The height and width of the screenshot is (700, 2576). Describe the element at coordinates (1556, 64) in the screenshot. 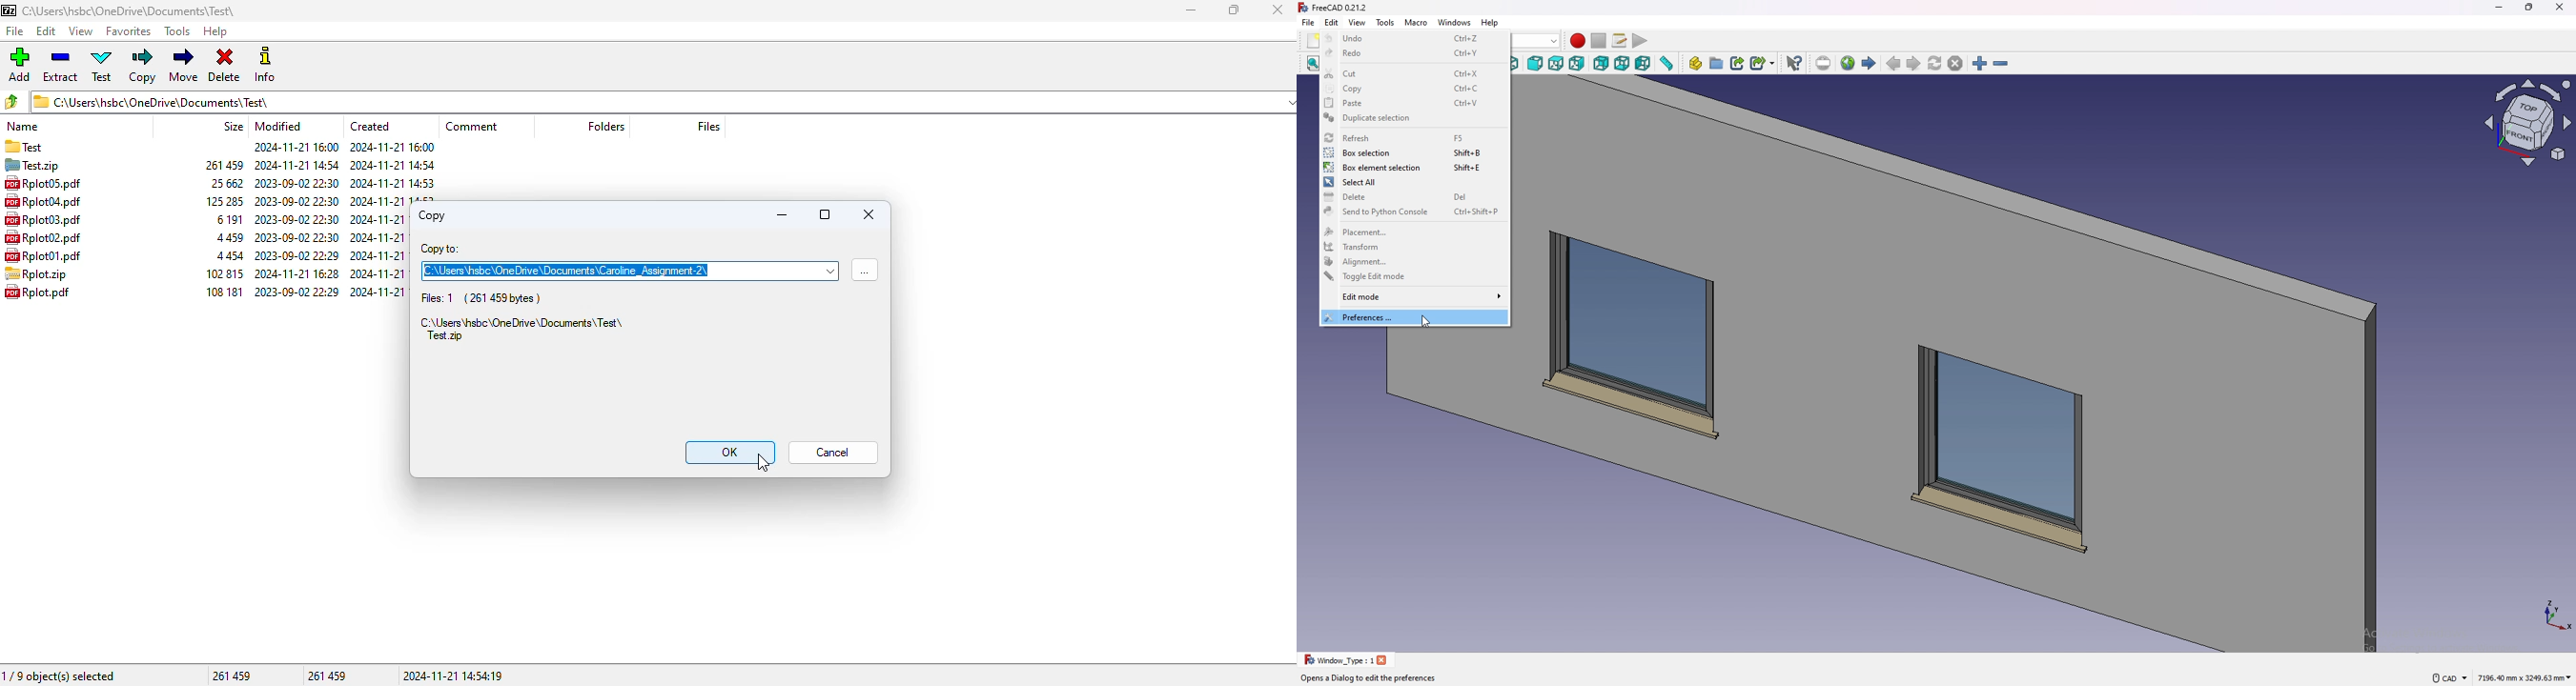

I see `top` at that location.